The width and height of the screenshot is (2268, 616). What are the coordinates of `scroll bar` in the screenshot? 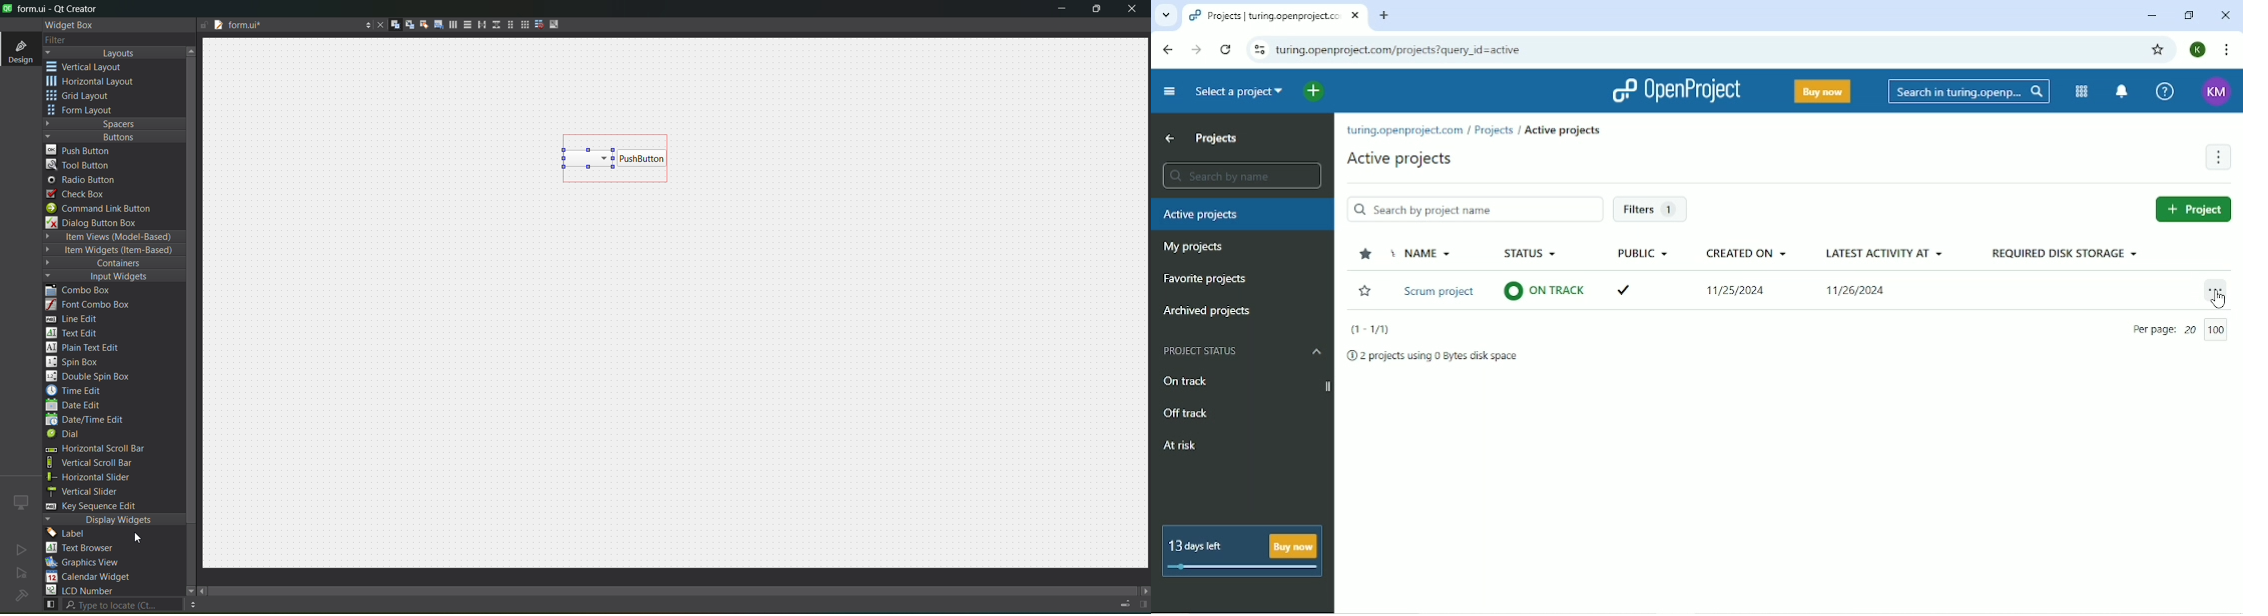 It's located at (682, 588).